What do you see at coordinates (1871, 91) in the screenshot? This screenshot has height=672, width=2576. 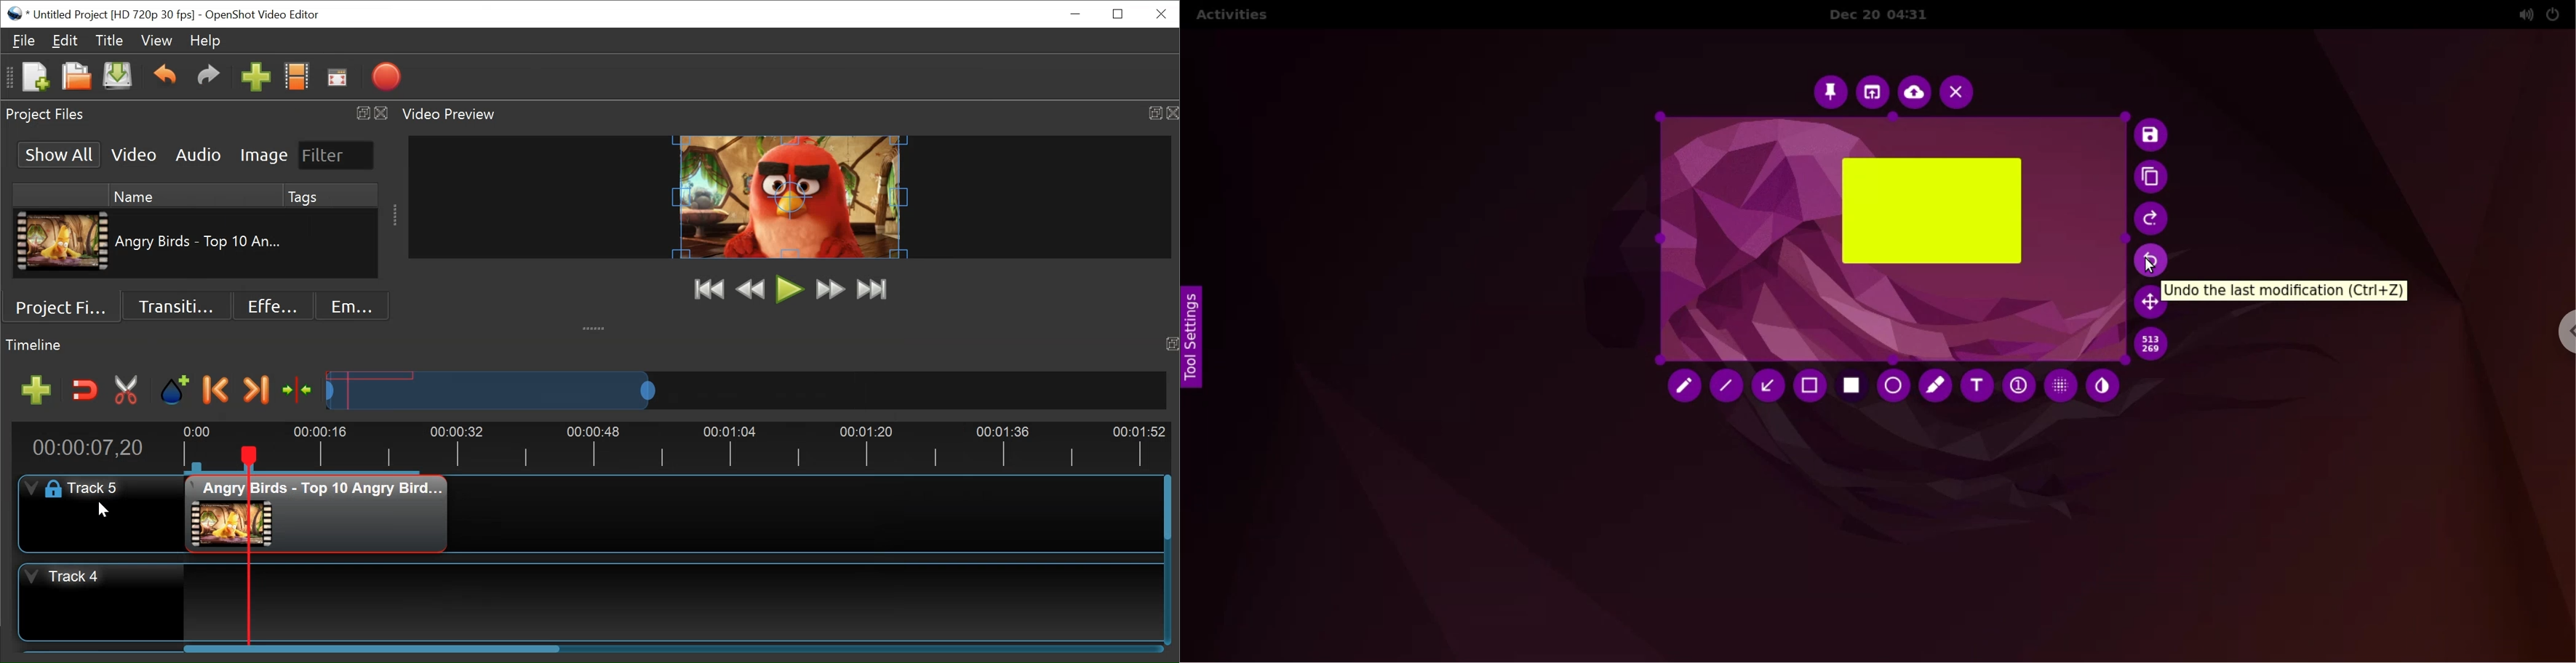 I see `choose app to open screenshot` at bounding box center [1871, 91].